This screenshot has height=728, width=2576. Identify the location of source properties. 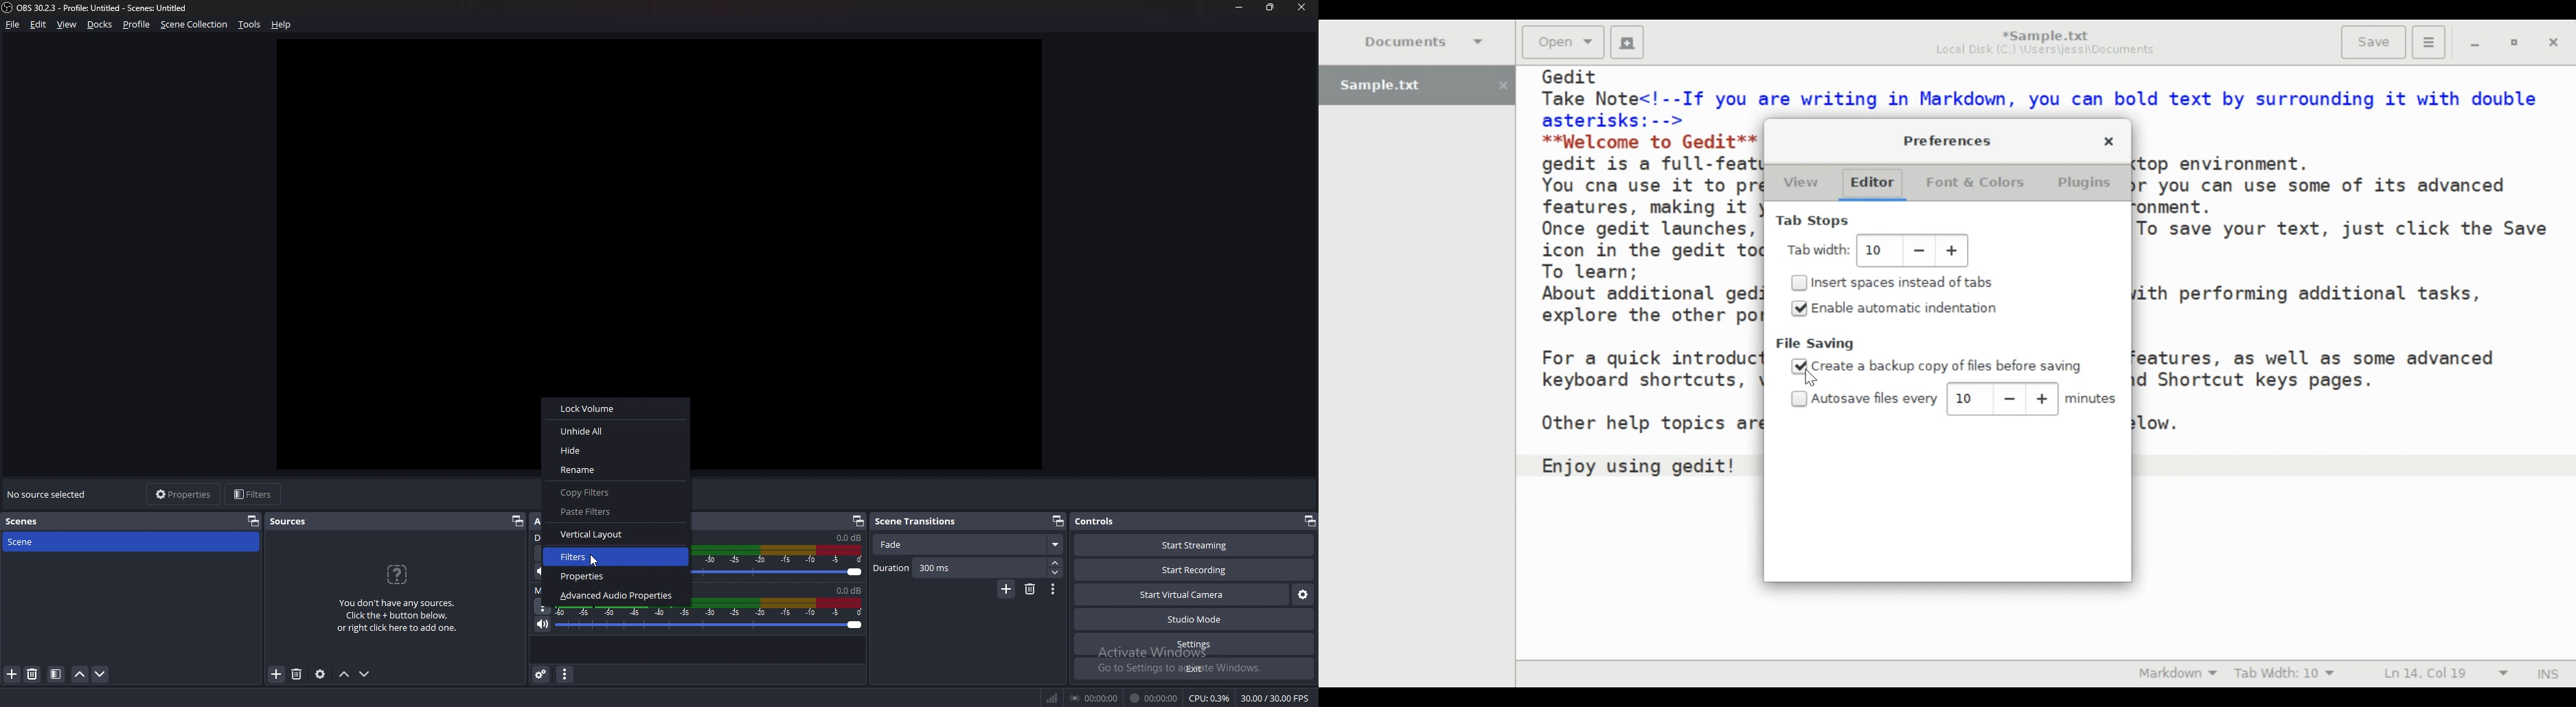
(321, 675).